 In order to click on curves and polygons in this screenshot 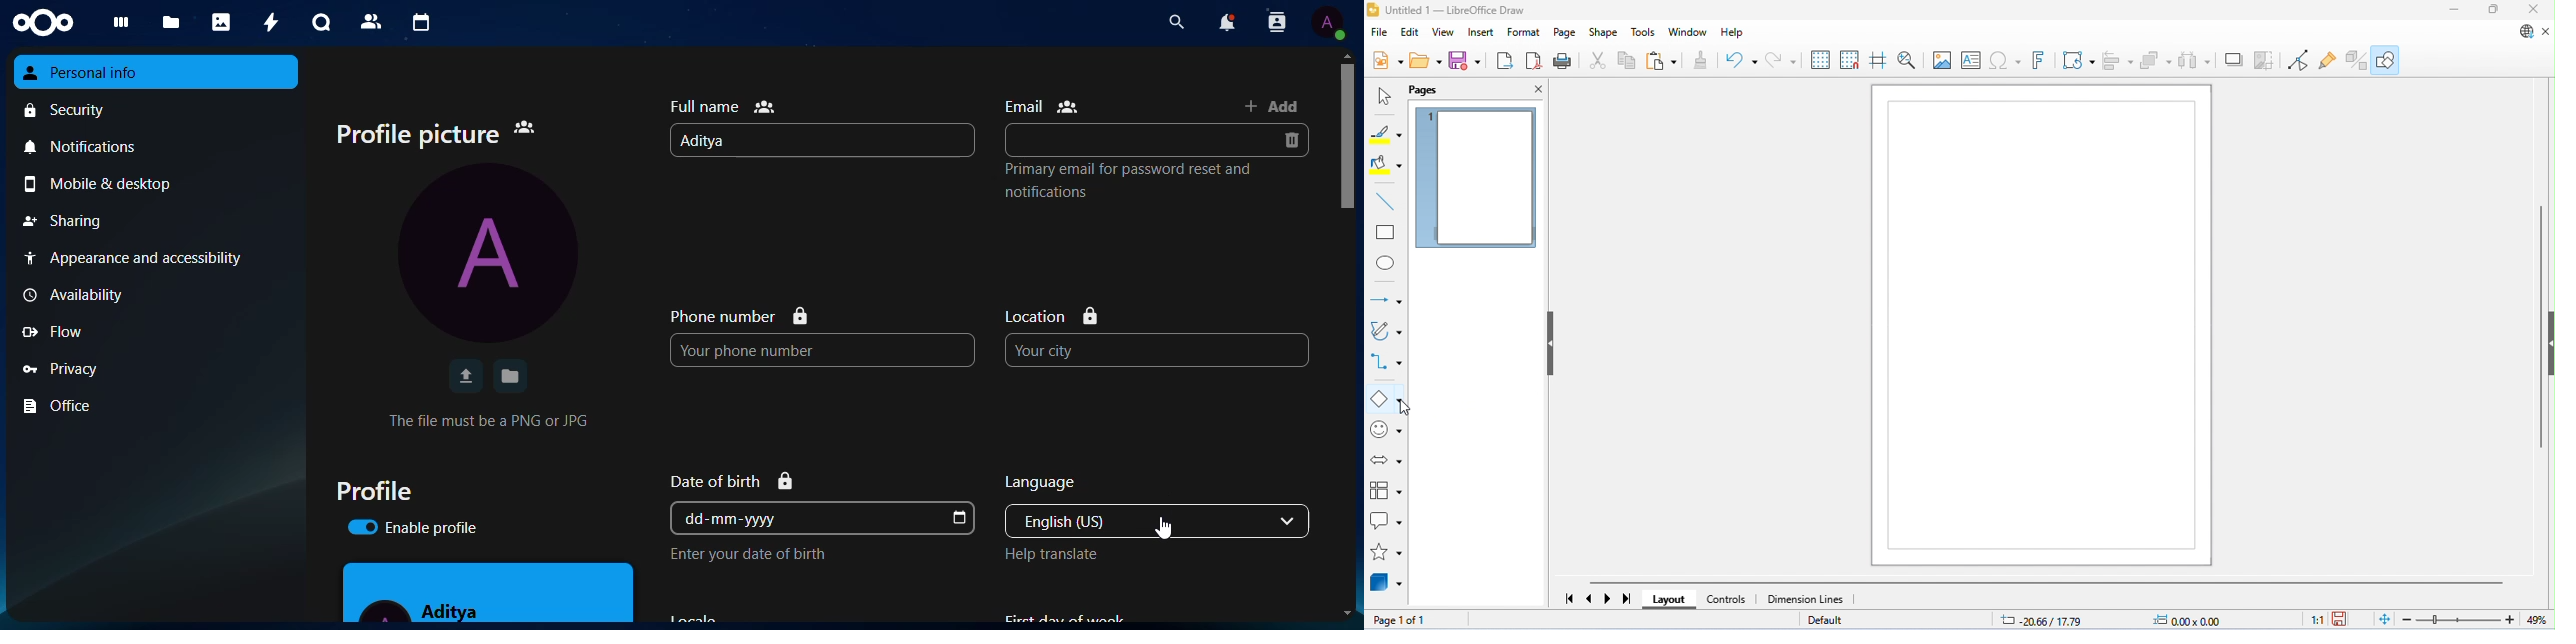, I will do `click(1385, 330)`.